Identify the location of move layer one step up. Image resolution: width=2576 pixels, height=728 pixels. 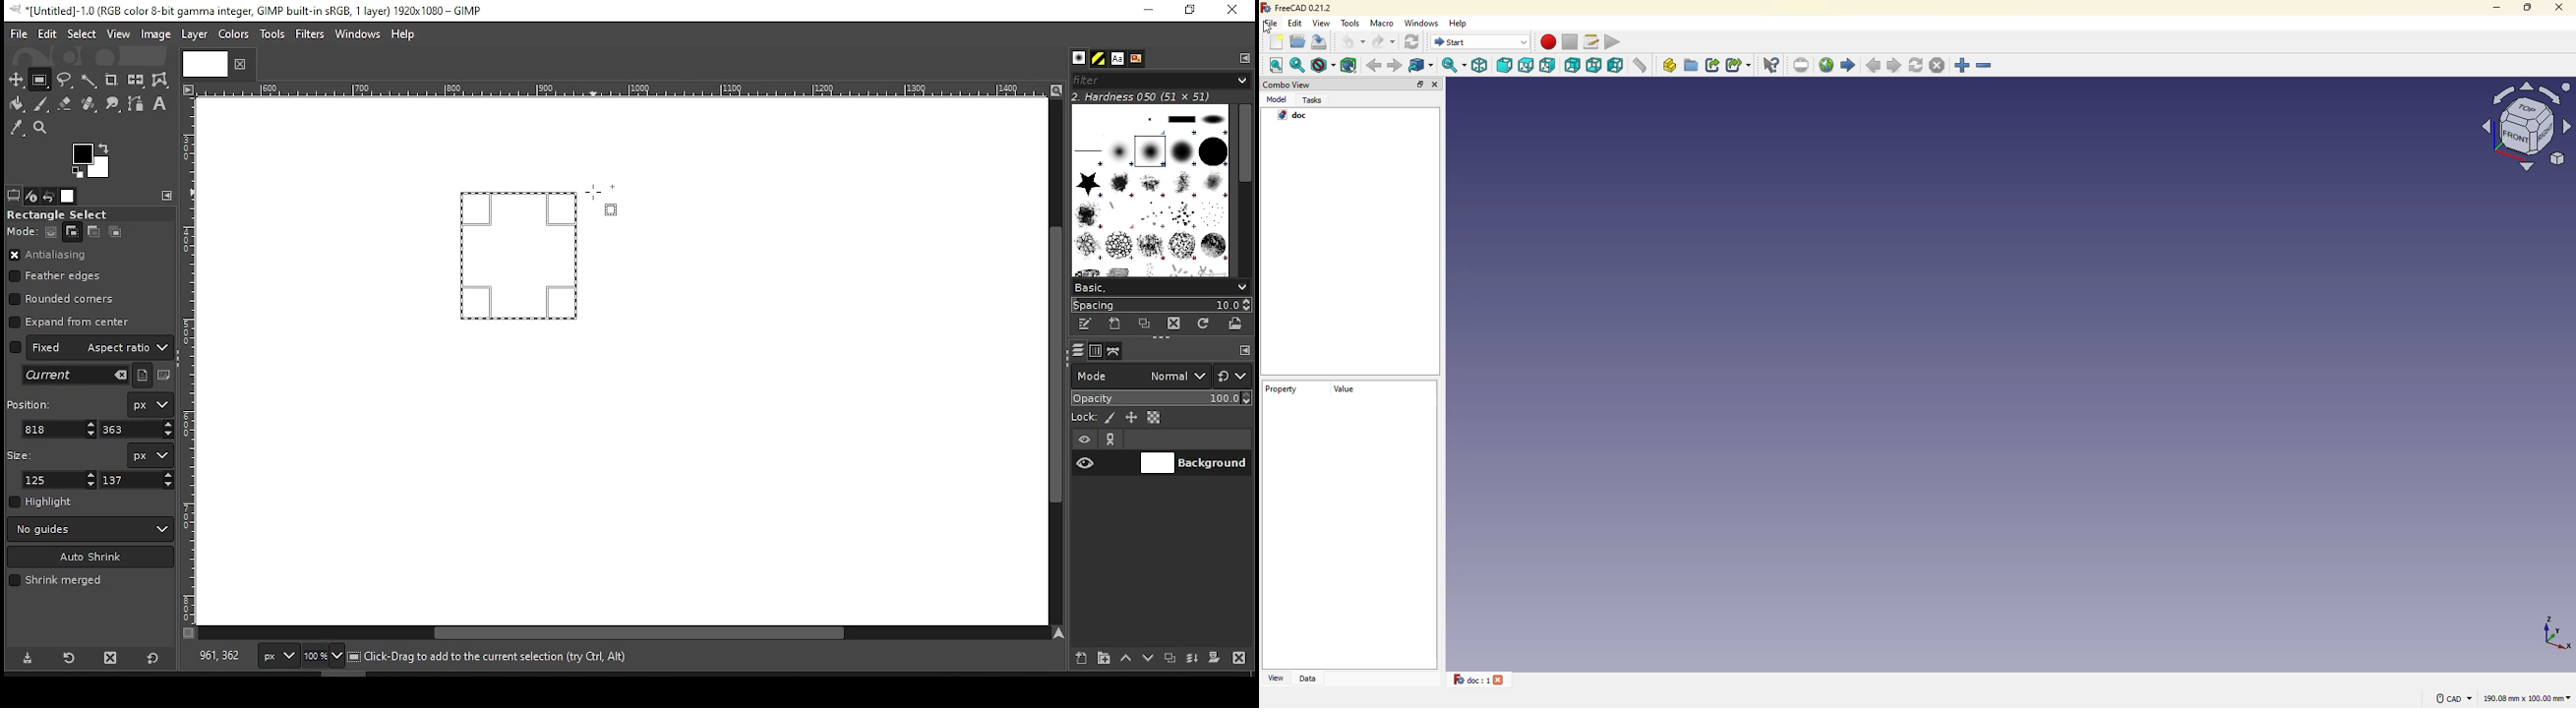
(1126, 660).